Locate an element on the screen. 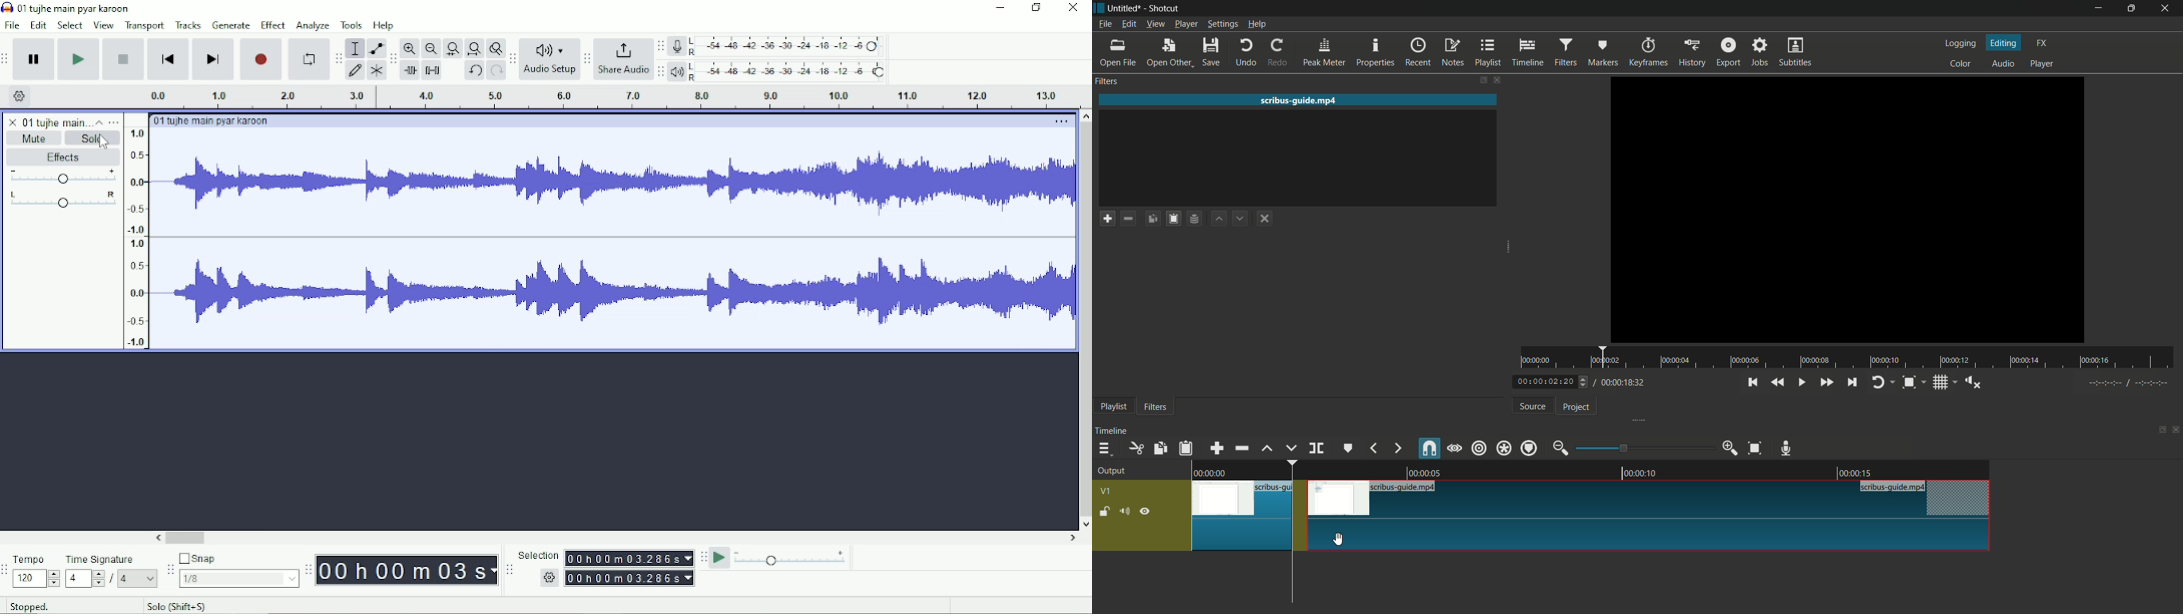 The width and height of the screenshot is (2184, 616). change layout is located at coordinates (1481, 79).